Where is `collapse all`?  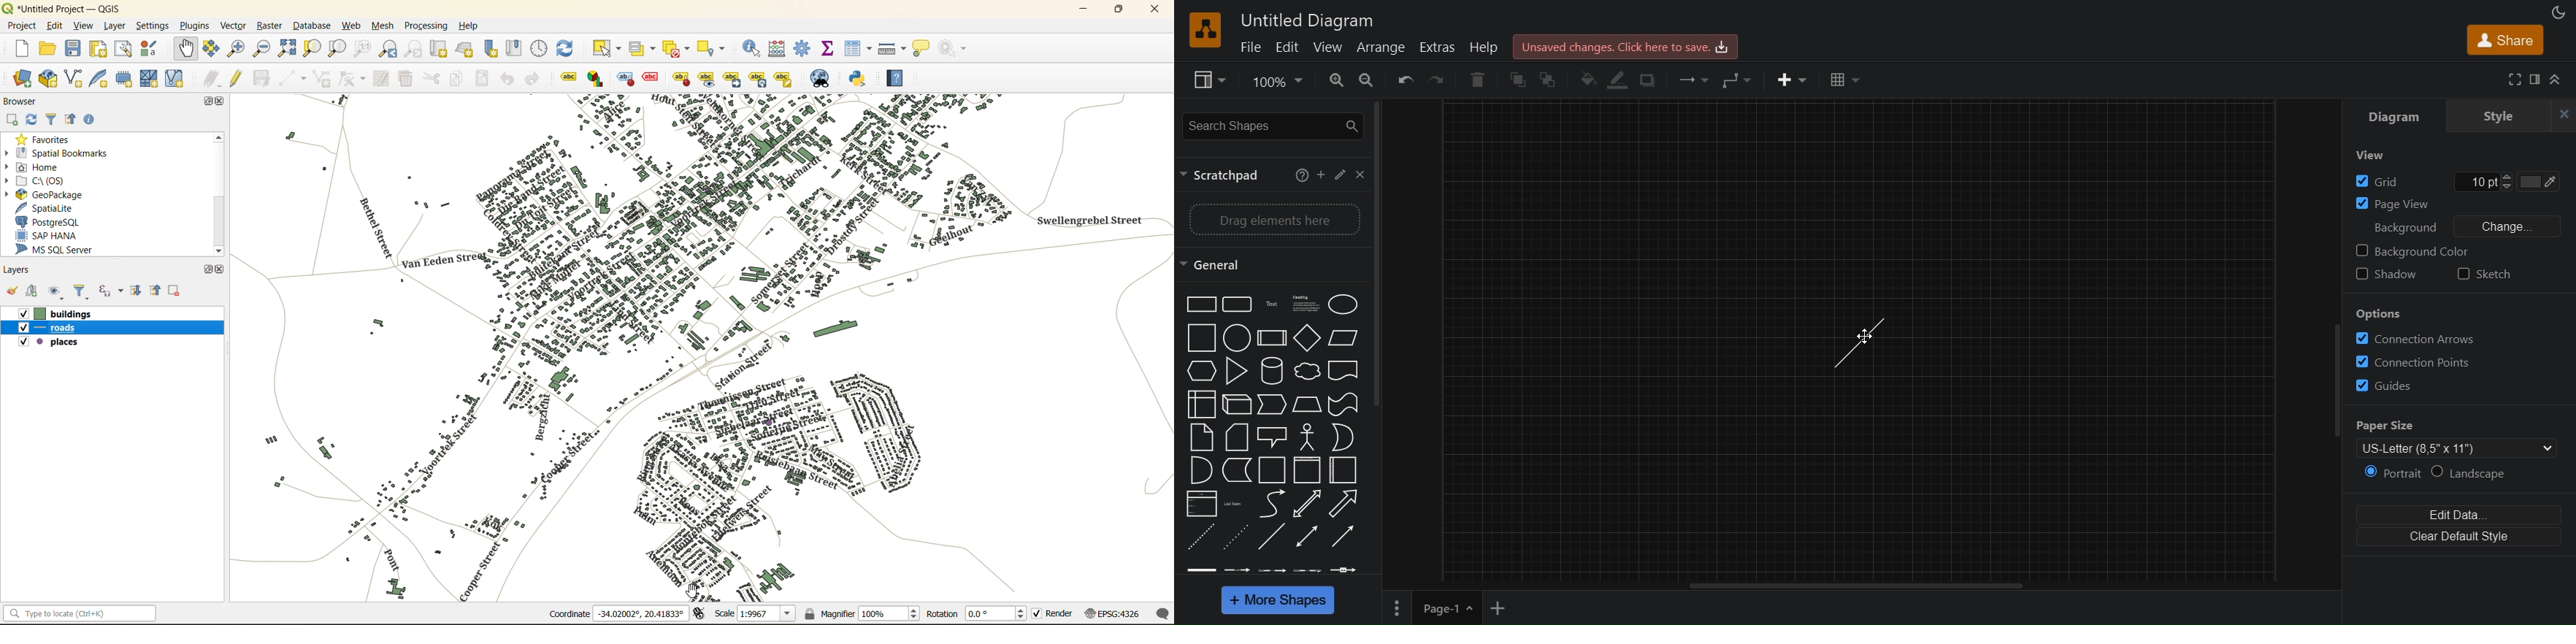 collapse all is located at coordinates (157, 292).